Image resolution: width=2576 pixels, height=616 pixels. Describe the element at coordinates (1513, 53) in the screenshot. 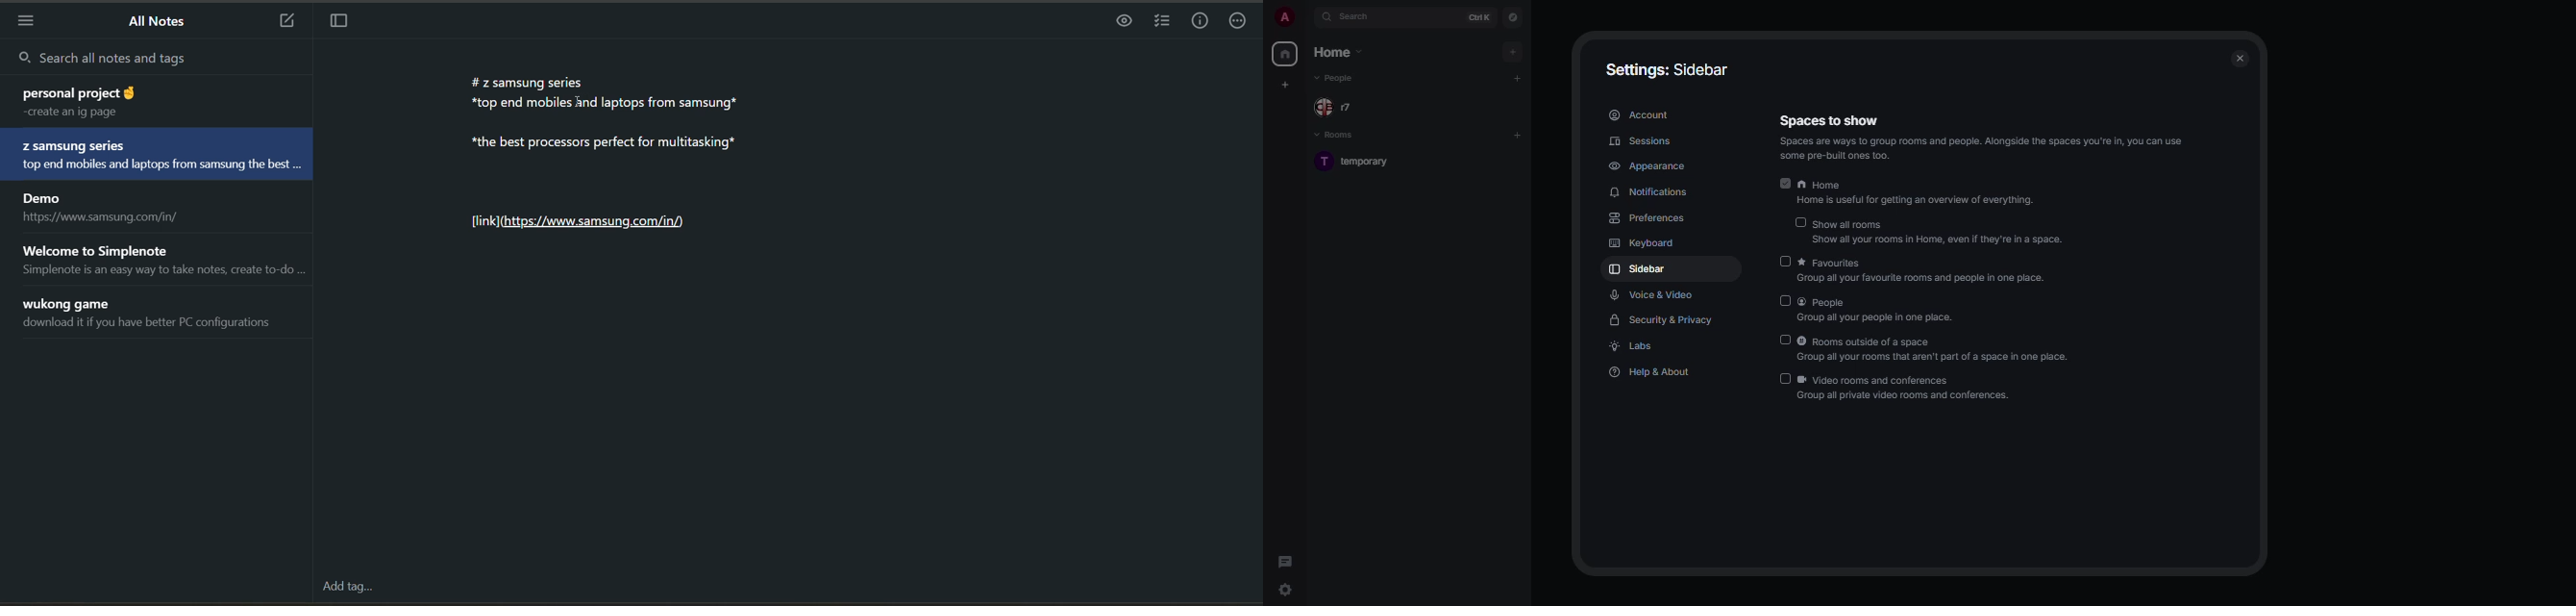

I see `add` at that location.